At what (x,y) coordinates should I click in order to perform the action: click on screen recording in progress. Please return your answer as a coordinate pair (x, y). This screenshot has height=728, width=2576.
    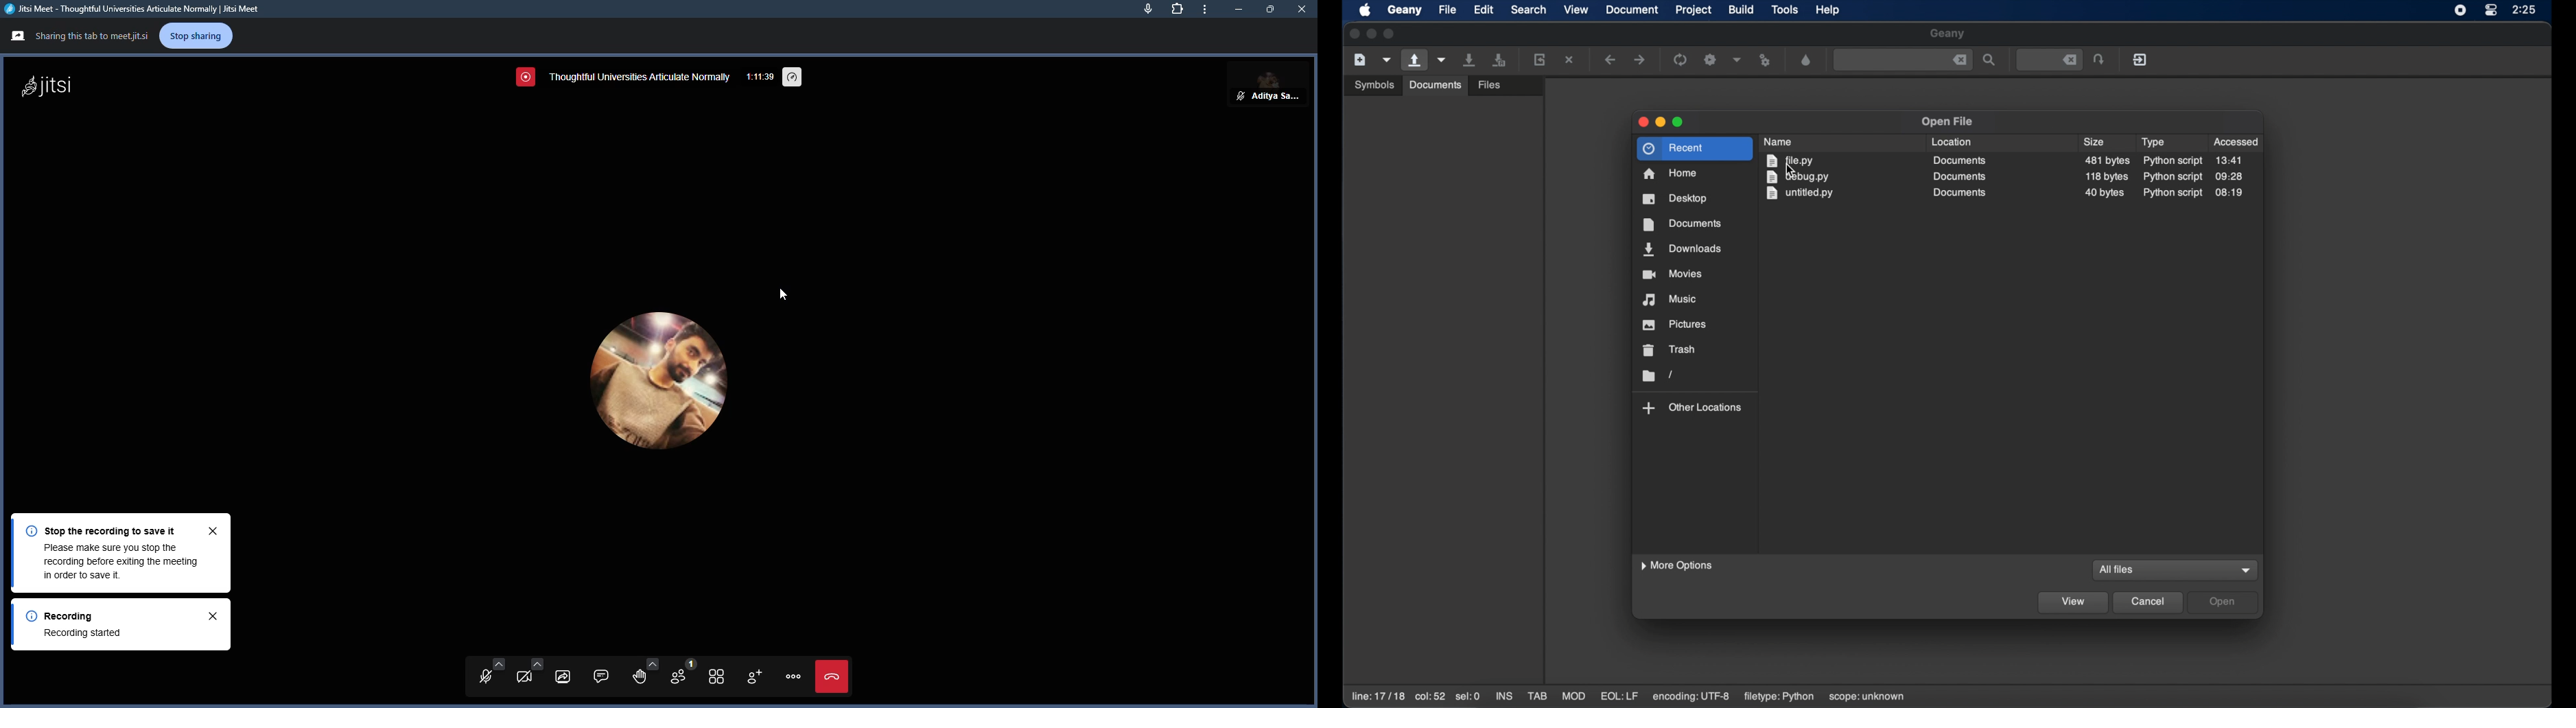
    Looking at the image, I should click on (524, 78).